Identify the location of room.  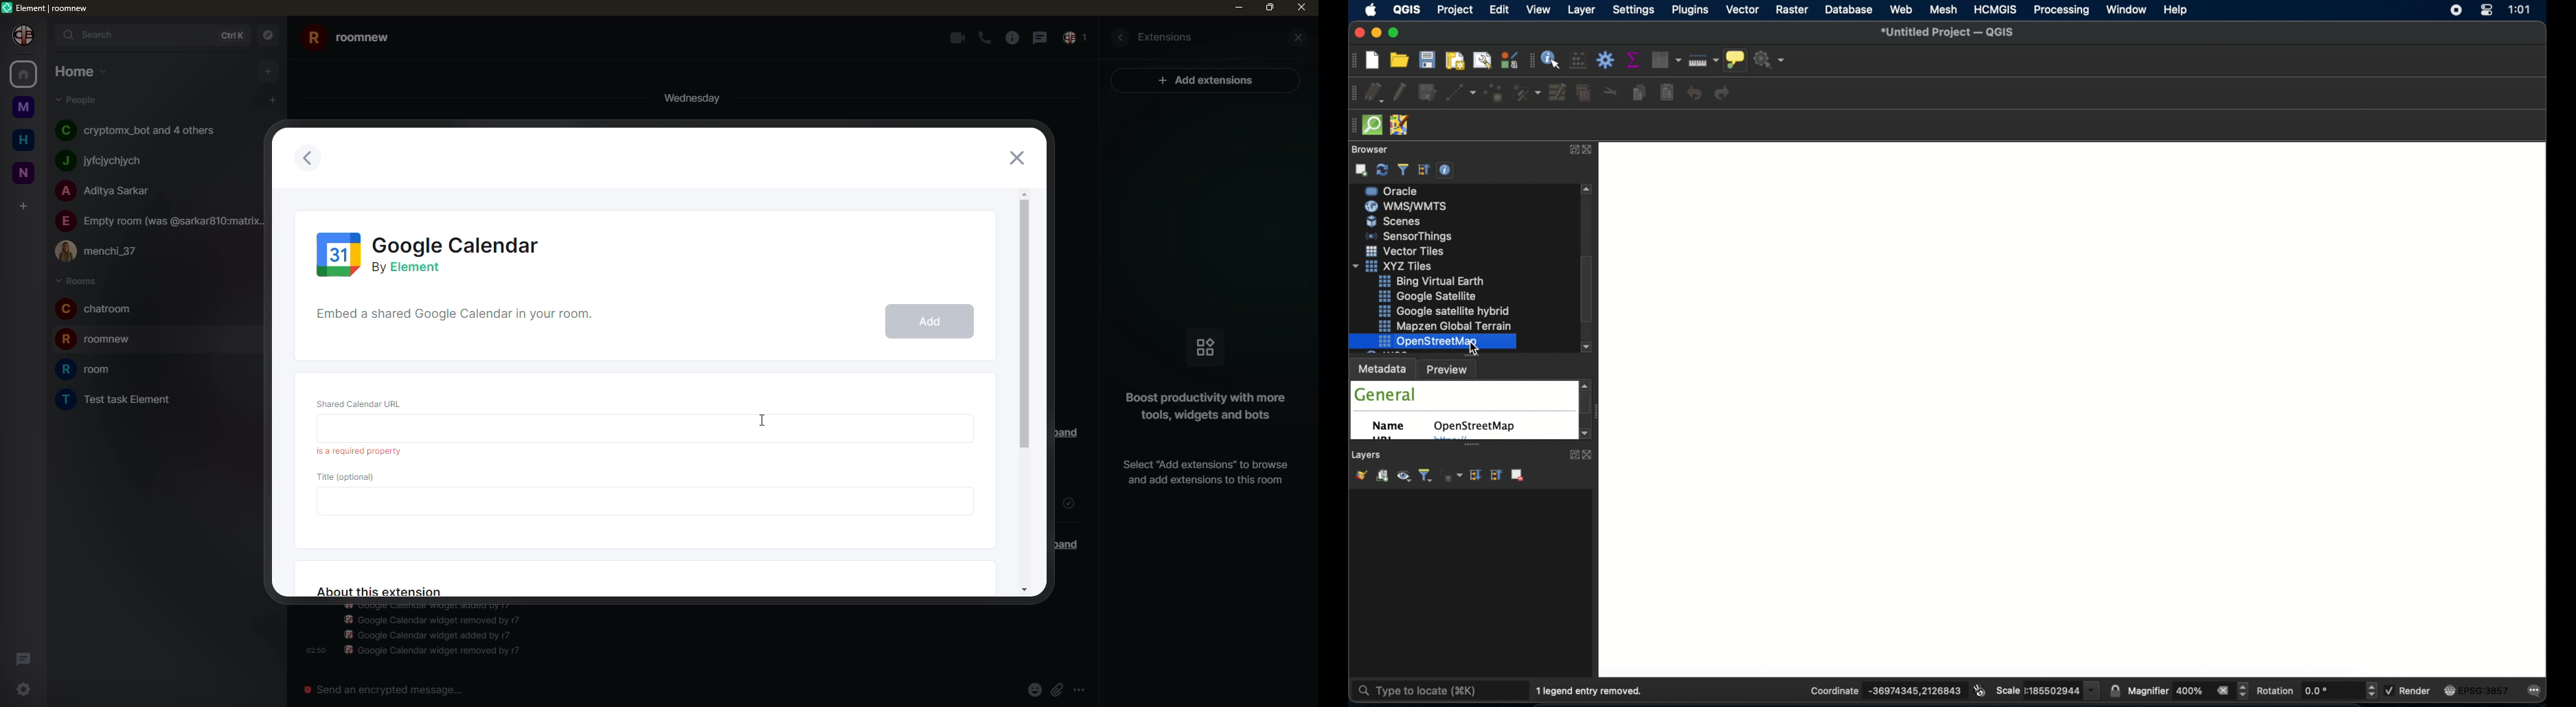
(24, 108).